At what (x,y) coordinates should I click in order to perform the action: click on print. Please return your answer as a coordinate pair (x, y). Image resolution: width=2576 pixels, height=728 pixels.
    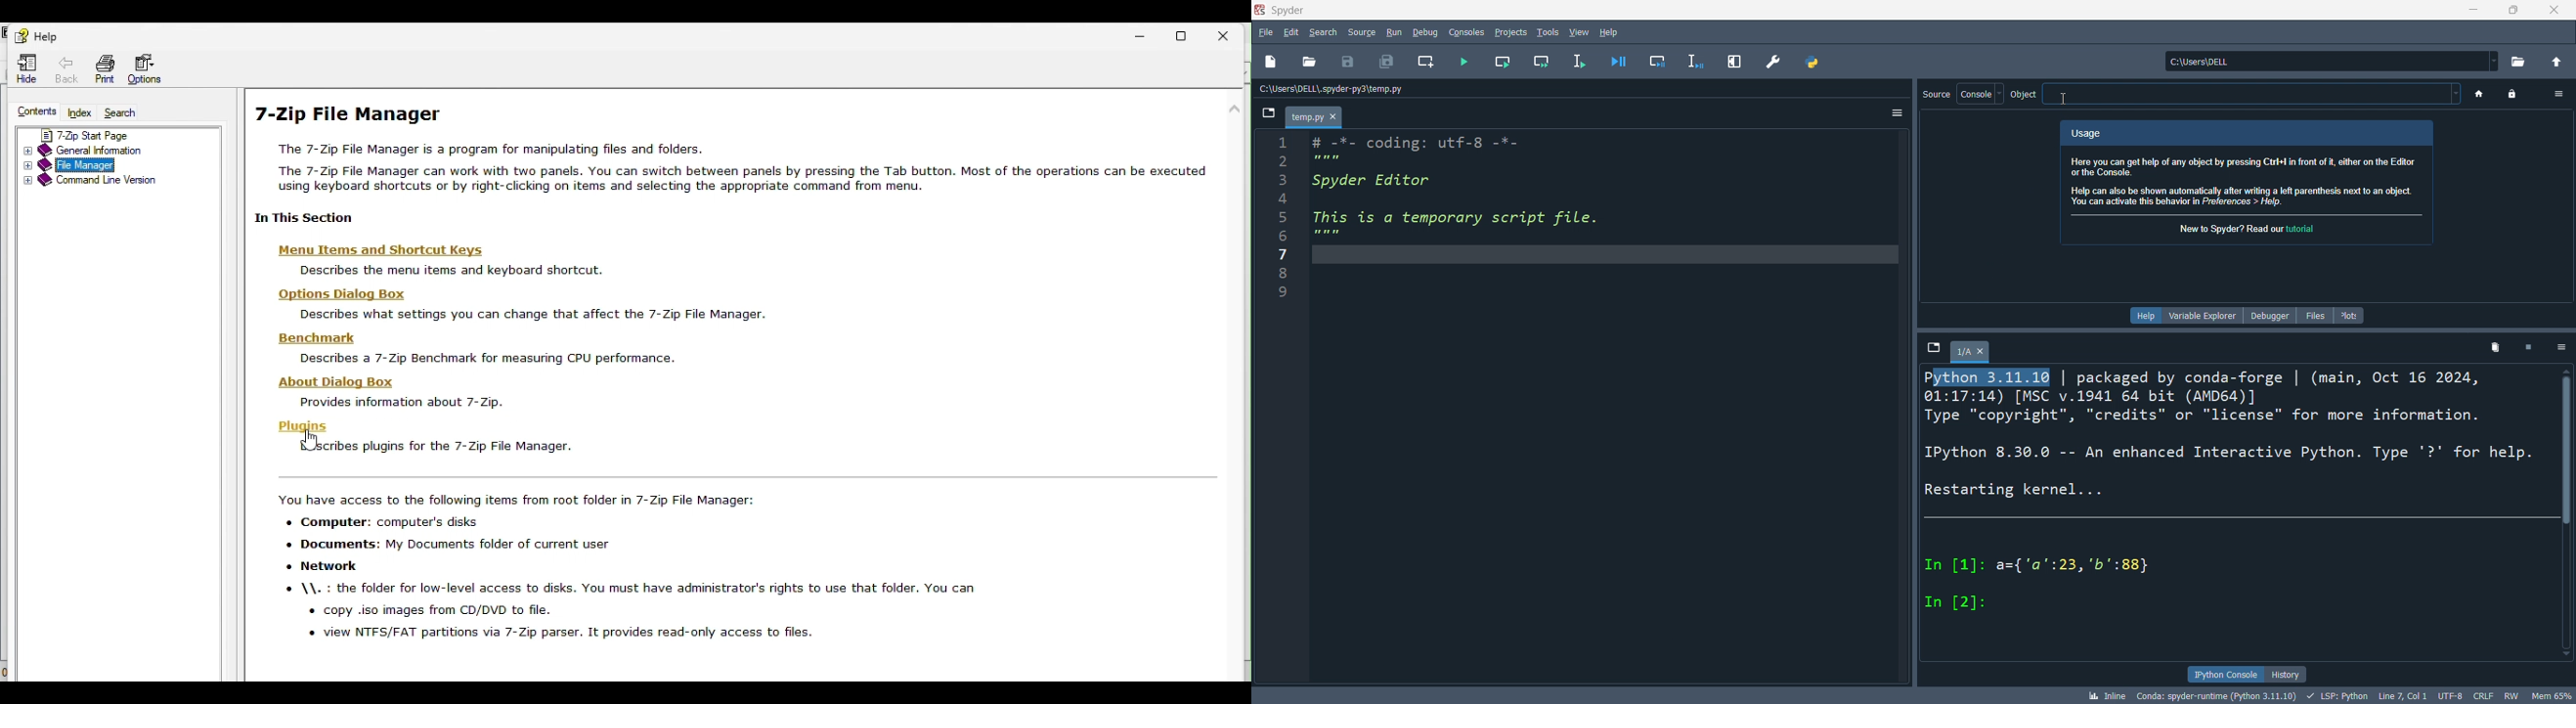
    Looking at the image, I should click on (102, 68).